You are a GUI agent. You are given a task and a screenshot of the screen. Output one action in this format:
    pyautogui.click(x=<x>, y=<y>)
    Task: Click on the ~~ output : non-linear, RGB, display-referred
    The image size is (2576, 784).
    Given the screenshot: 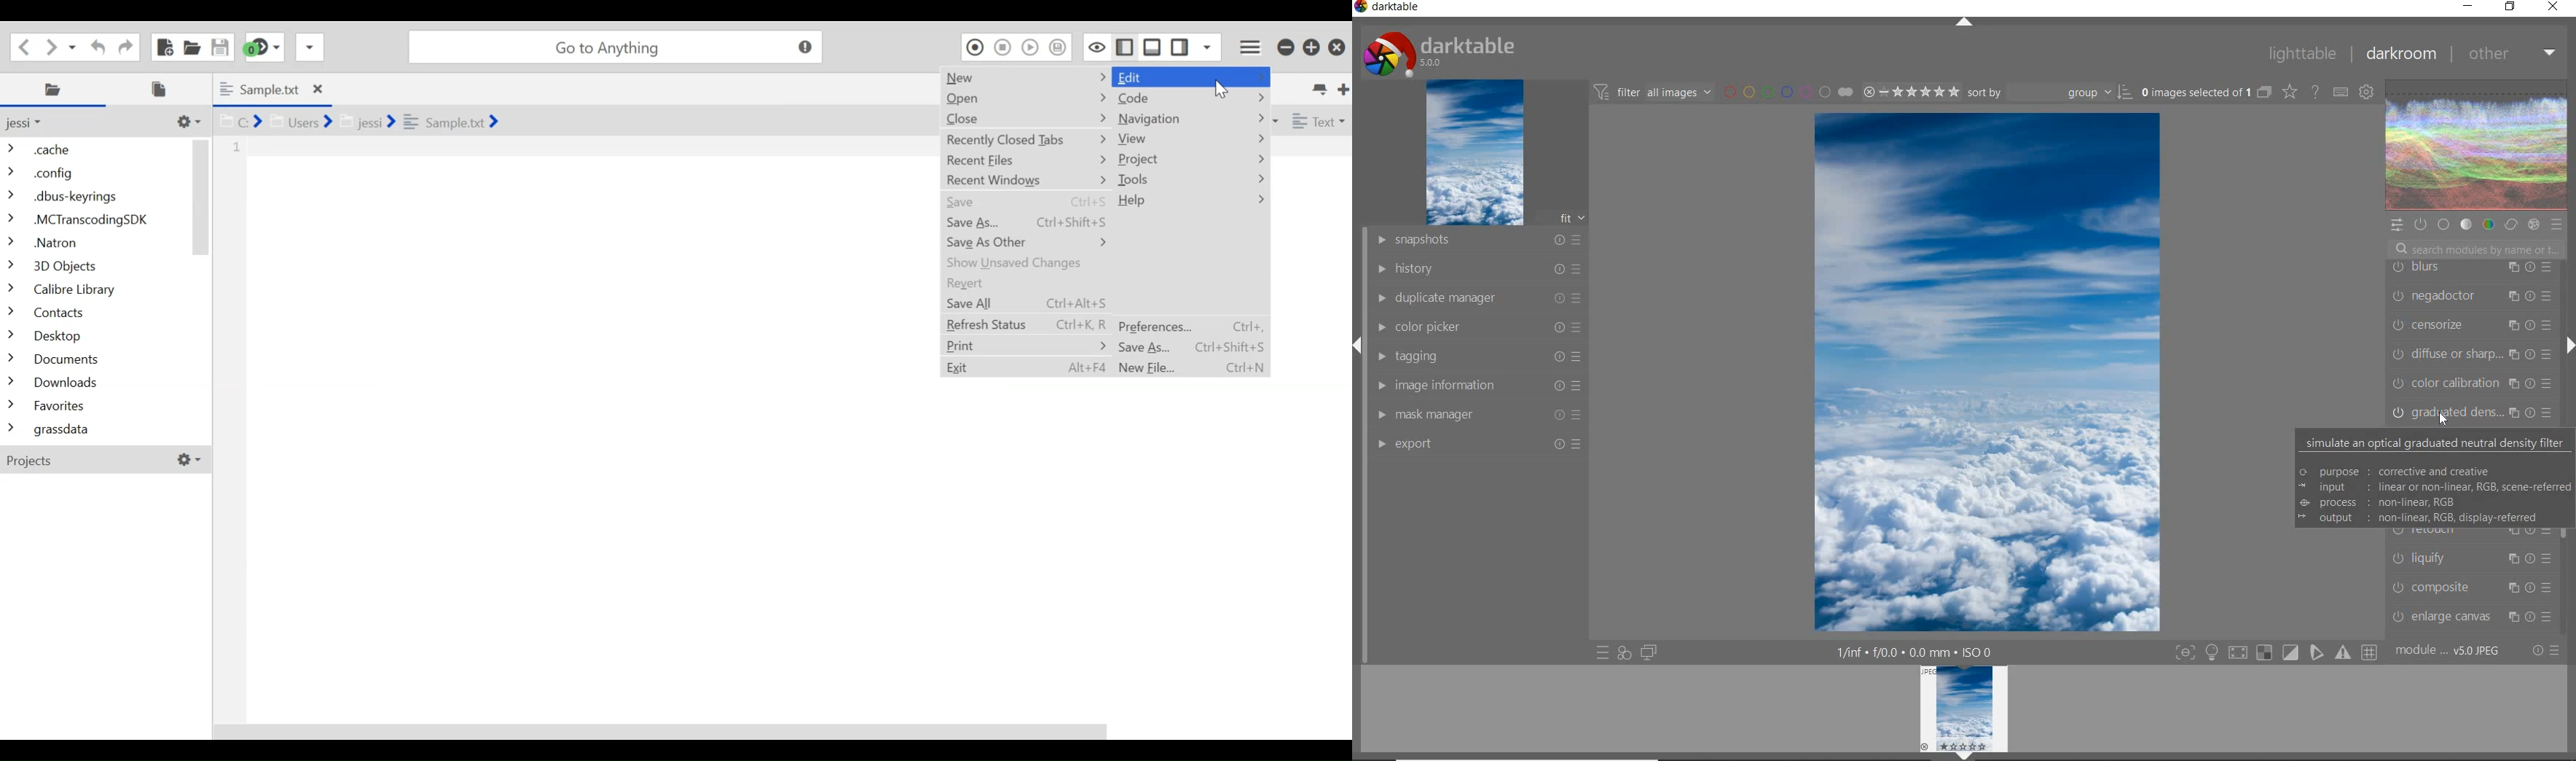 What is the action you would take?
    pyautogui.click(x=2419, y=520)
    